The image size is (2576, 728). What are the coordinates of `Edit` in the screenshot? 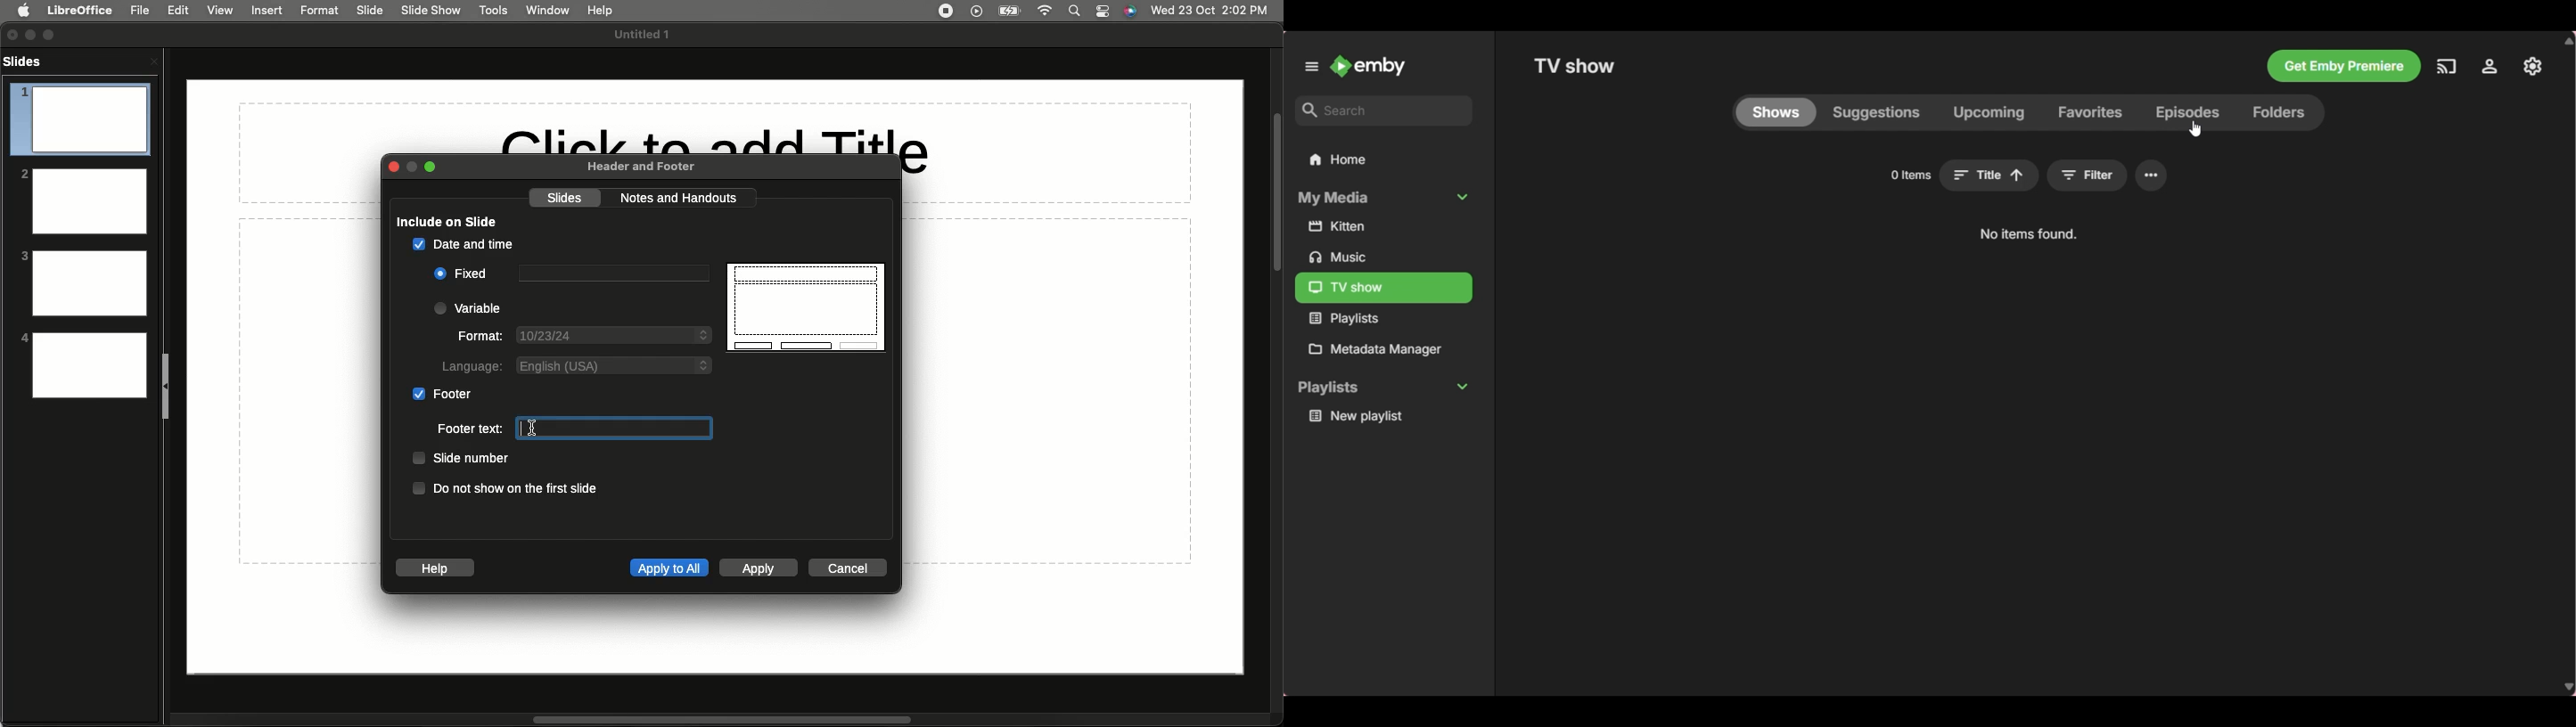 It's located at (177, 11).